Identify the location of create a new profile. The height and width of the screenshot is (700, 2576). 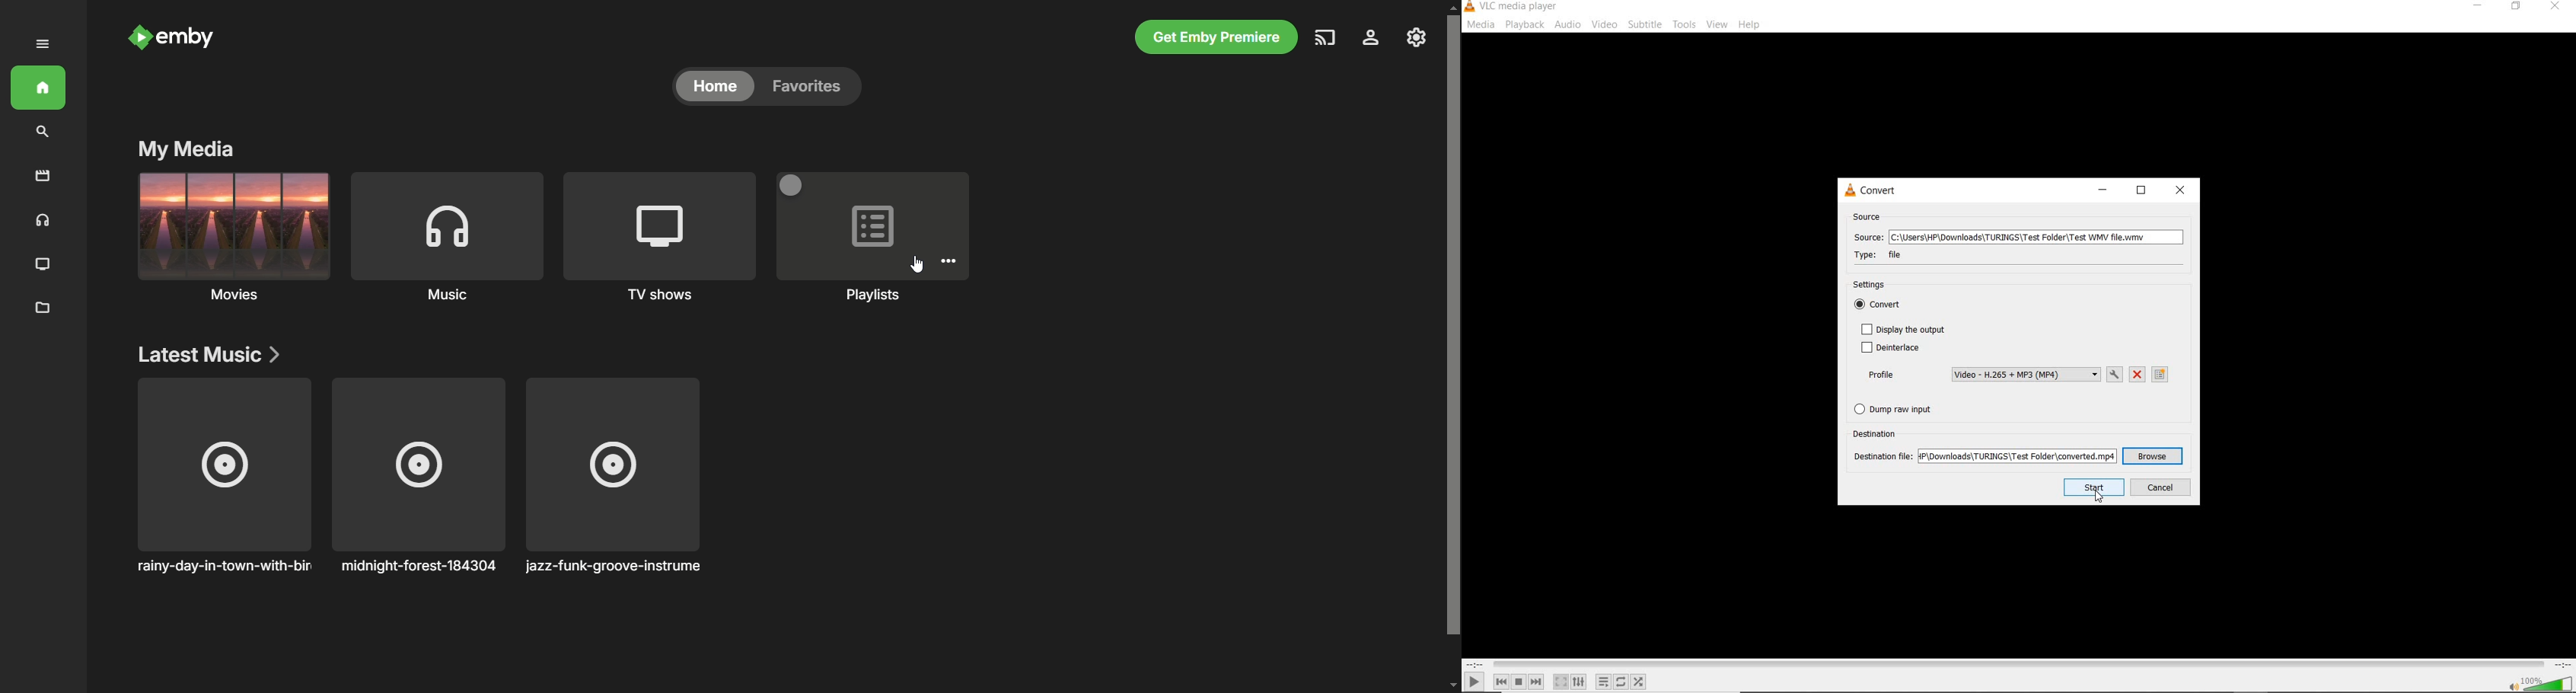
(2162, 374).